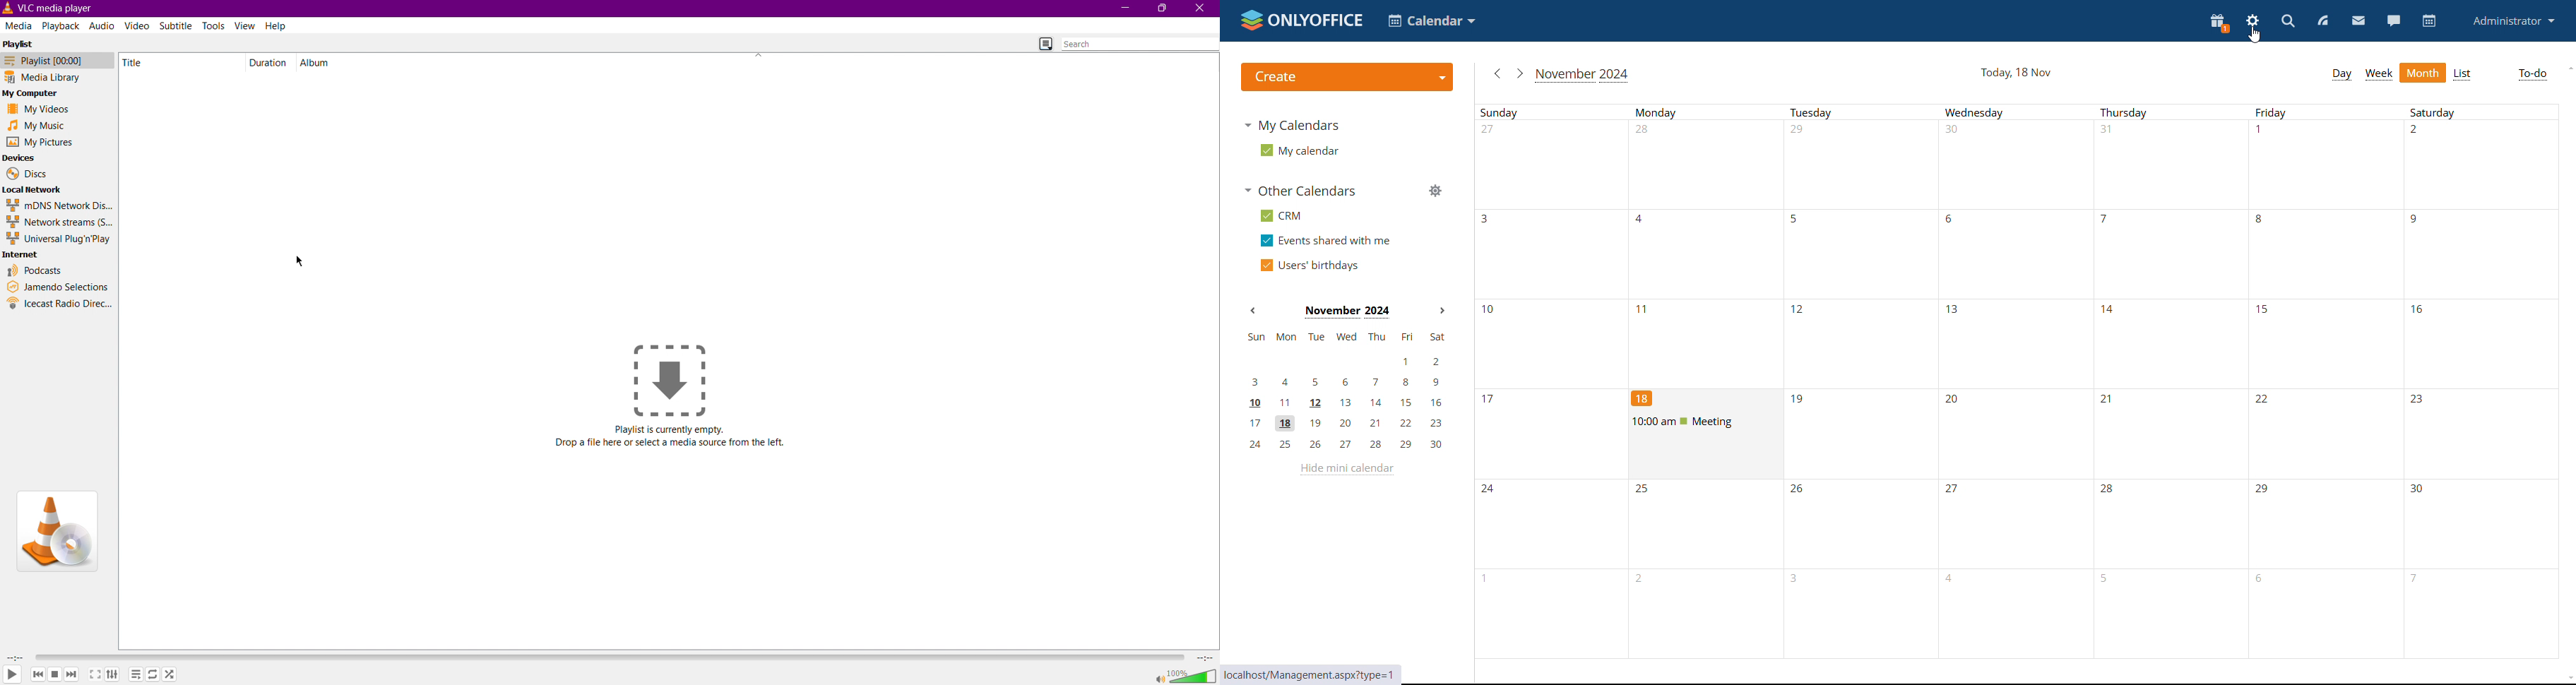 The width and height of the screenshot is (2576, 700). I want to click on Stop, so click(54, 674).